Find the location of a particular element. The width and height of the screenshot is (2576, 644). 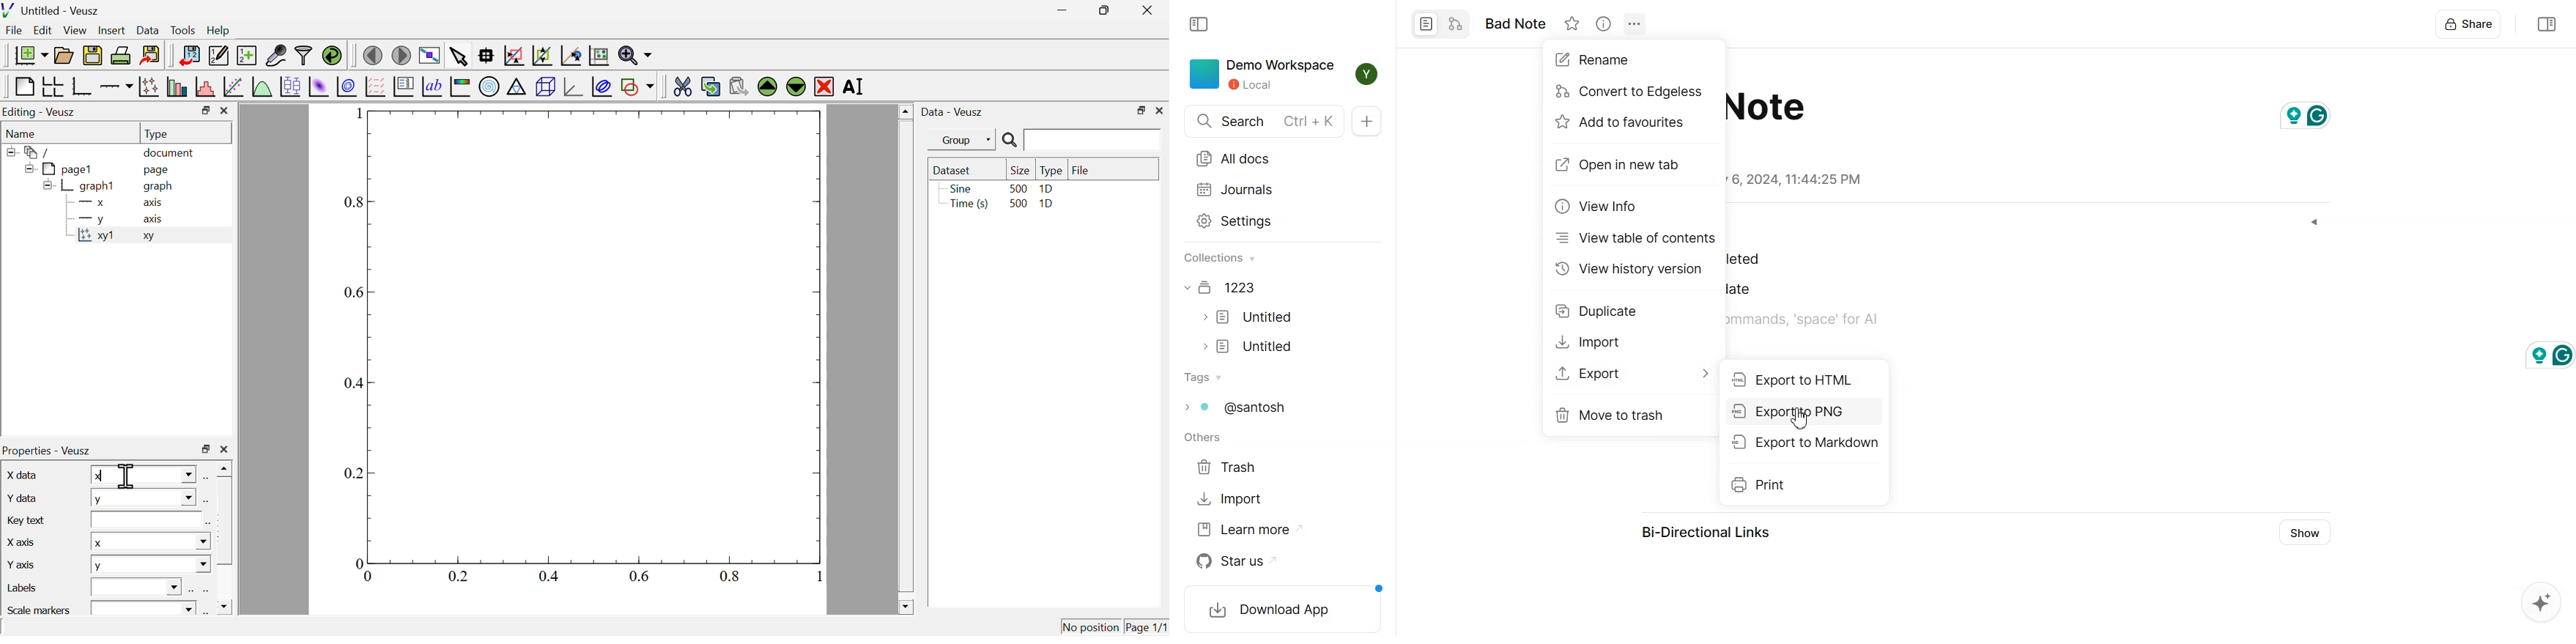

blank page is located at coordinates (23, 87).